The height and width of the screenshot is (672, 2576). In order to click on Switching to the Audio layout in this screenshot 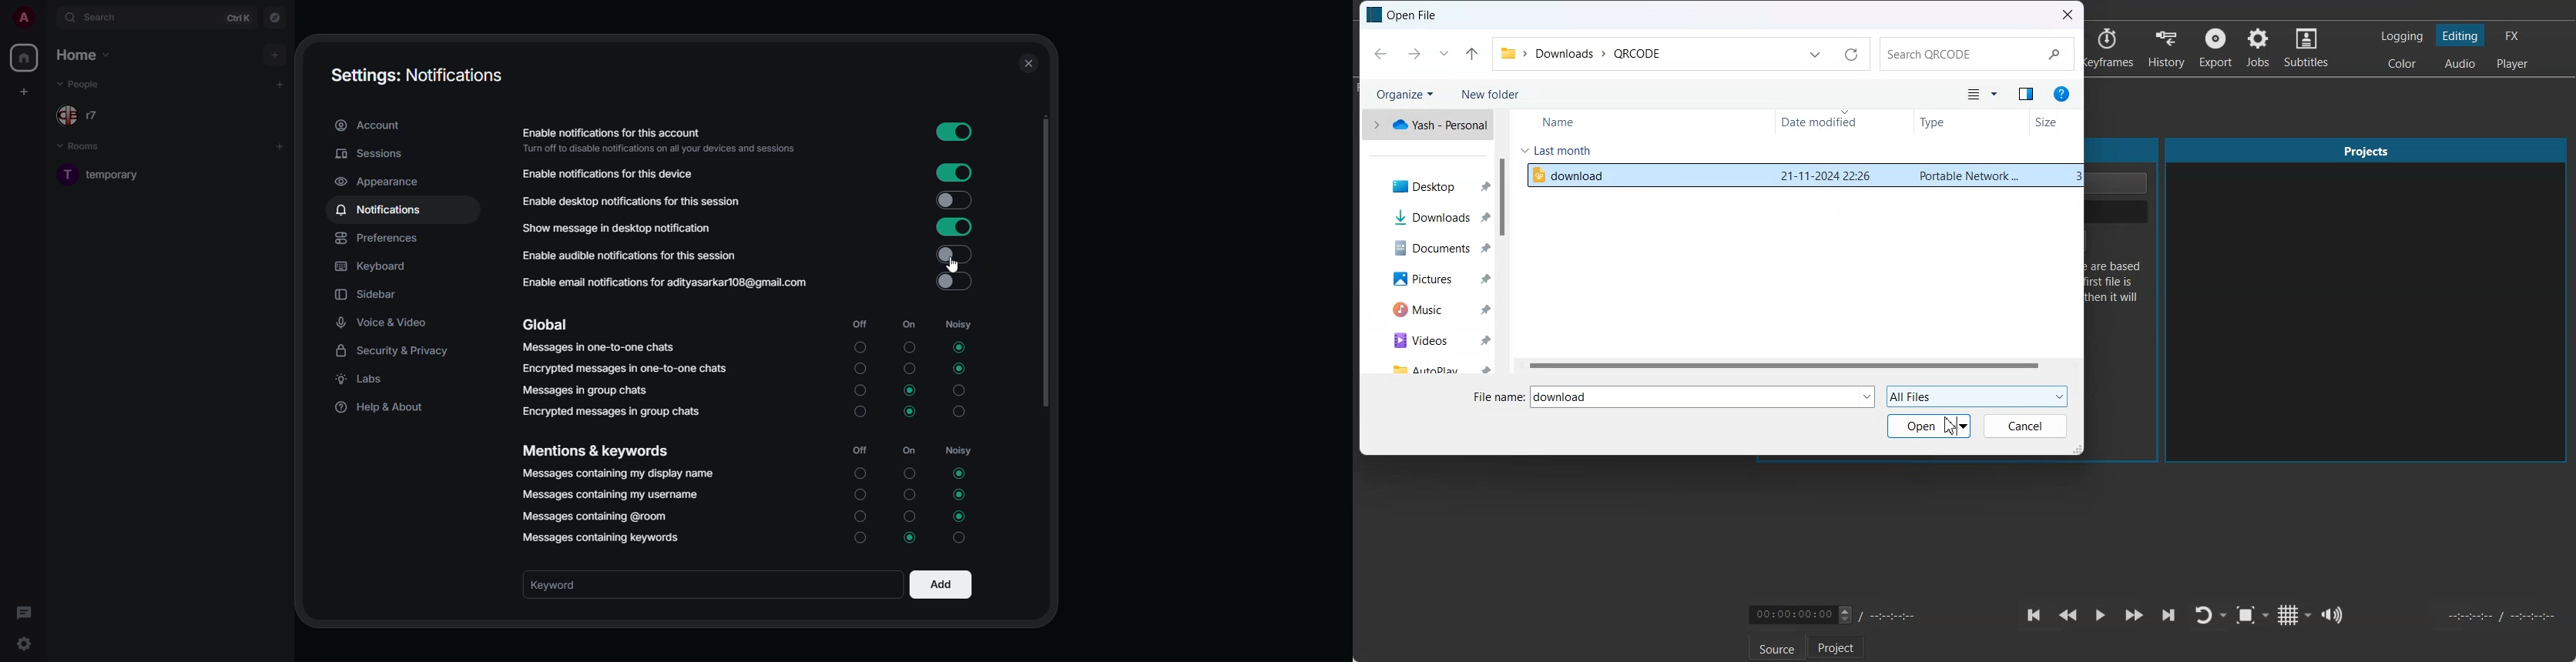, I will do `click(2461, 64)`.